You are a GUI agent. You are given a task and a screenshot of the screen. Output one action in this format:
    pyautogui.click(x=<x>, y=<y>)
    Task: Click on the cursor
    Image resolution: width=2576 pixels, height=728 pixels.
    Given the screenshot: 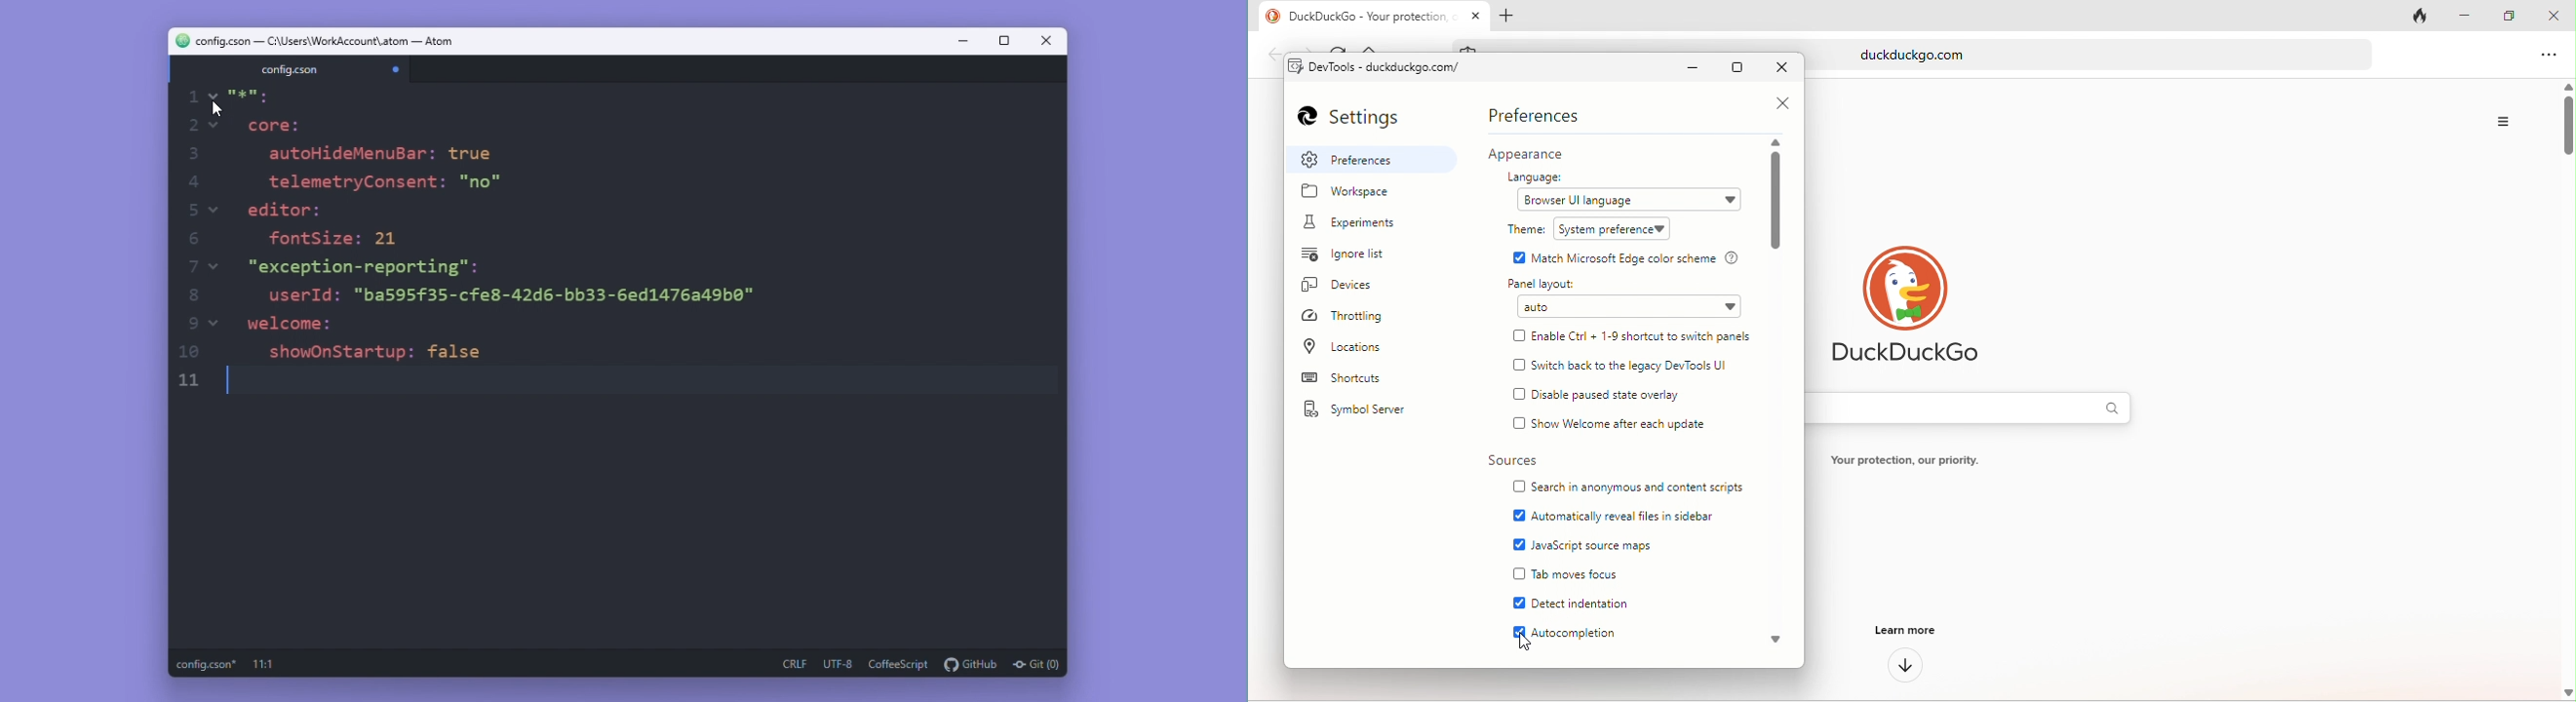 What is the action you would take?
    pyautogui.click(x=215, y=112)
    